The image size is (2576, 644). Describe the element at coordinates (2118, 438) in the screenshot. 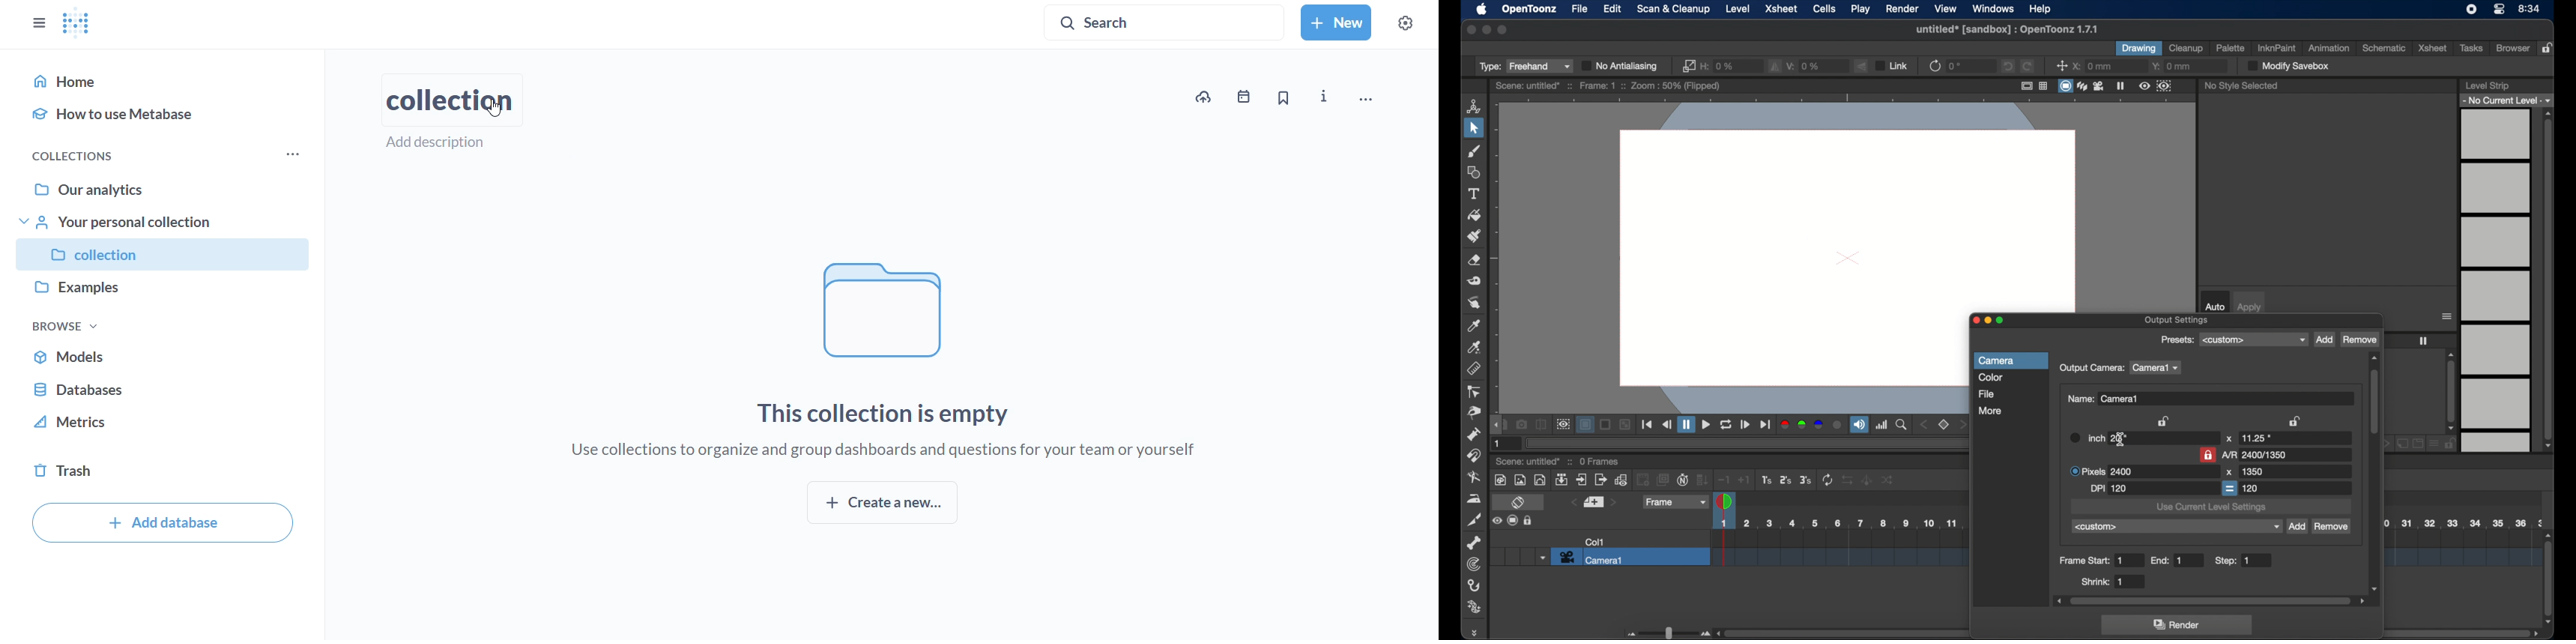

I see `20` at that location.